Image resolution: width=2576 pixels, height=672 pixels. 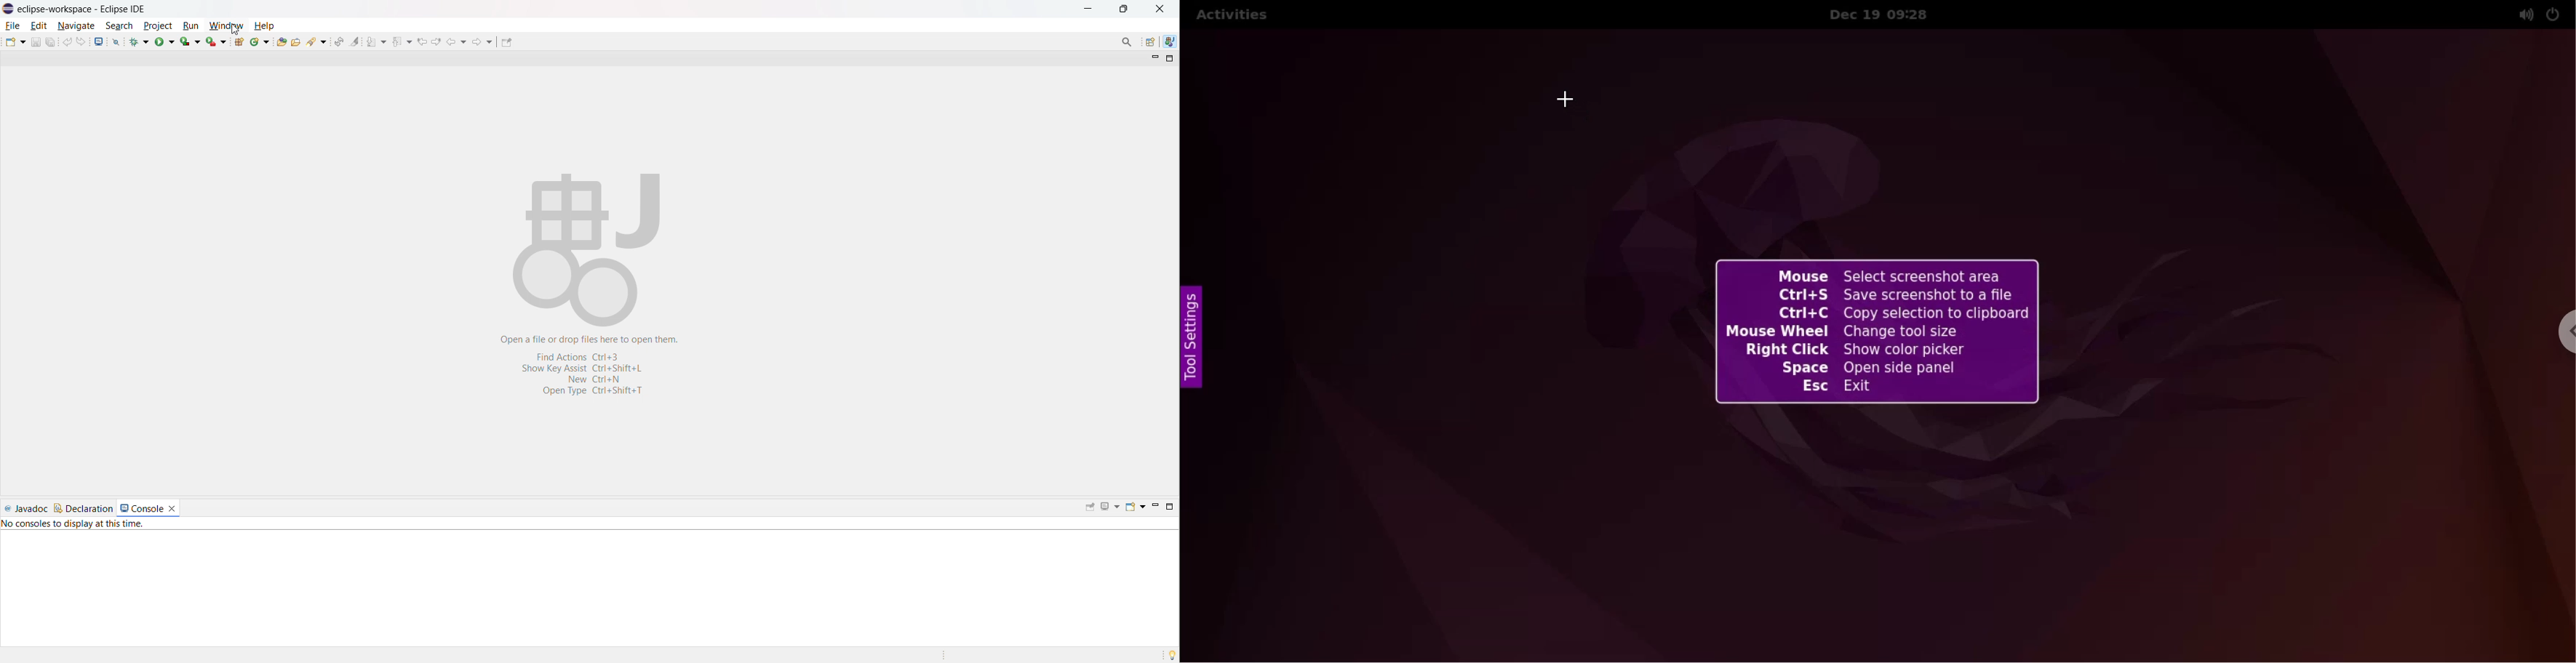 I want to click on Open Type Ctrl+Shift+T, so click(x=593, y=391).